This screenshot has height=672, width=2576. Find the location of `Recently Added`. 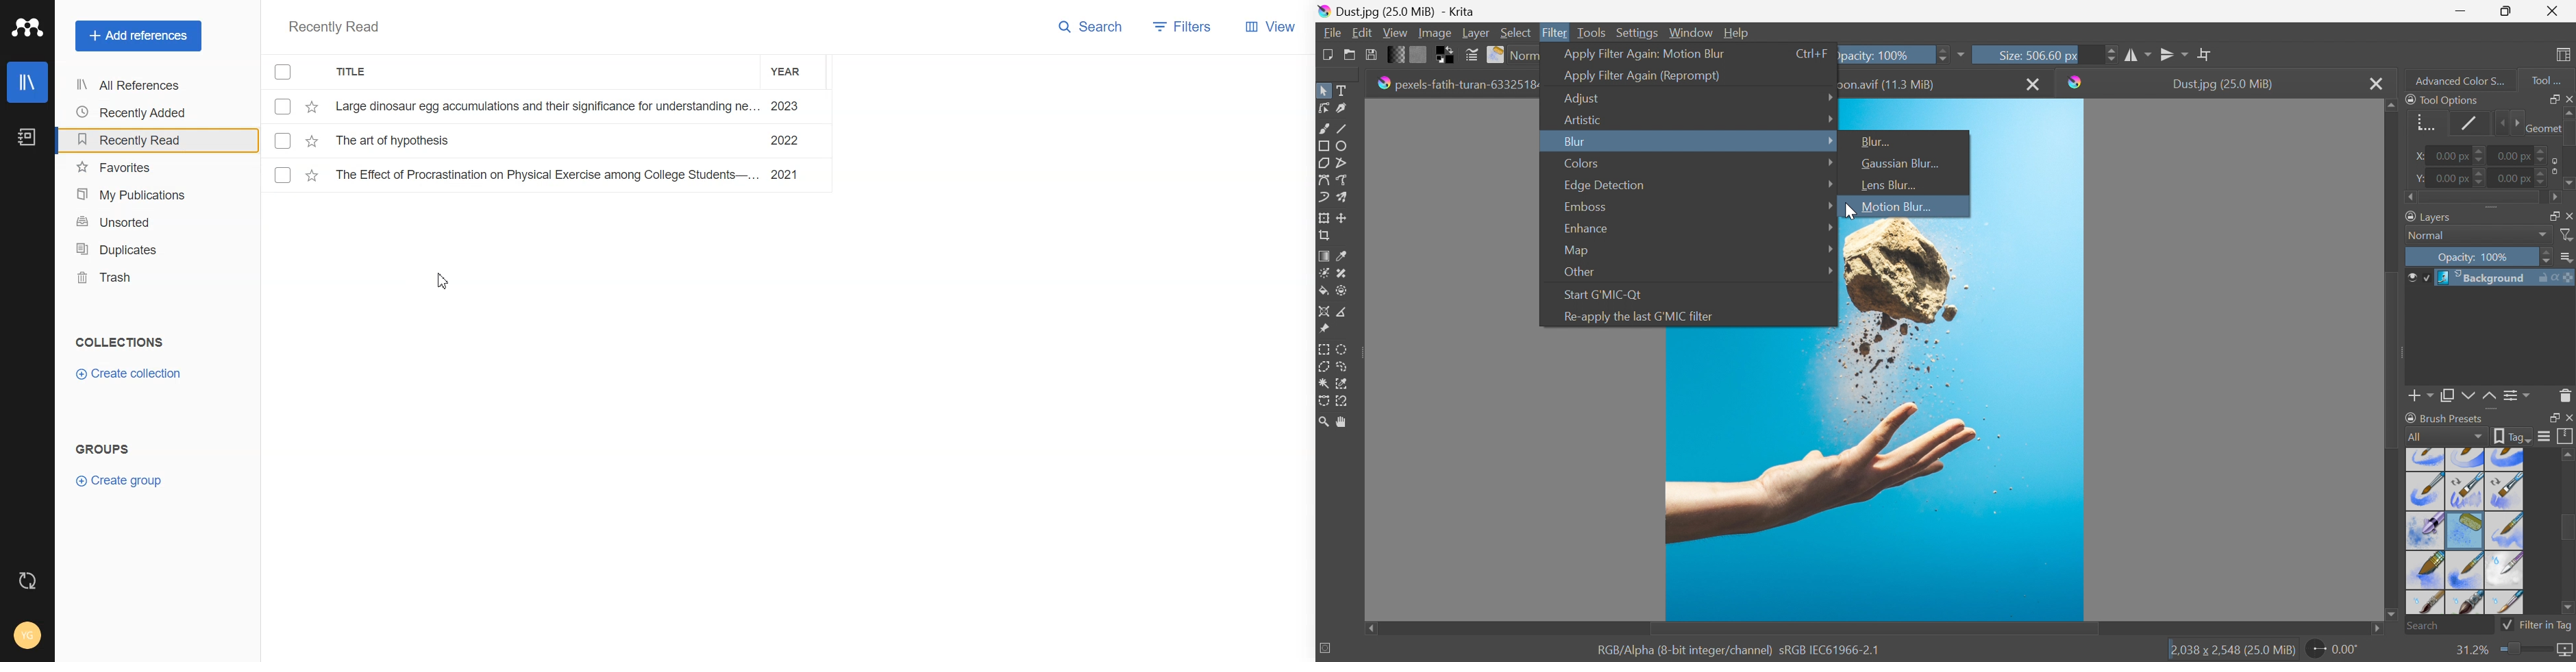

Recently Added is located at coordinates (140, 112).